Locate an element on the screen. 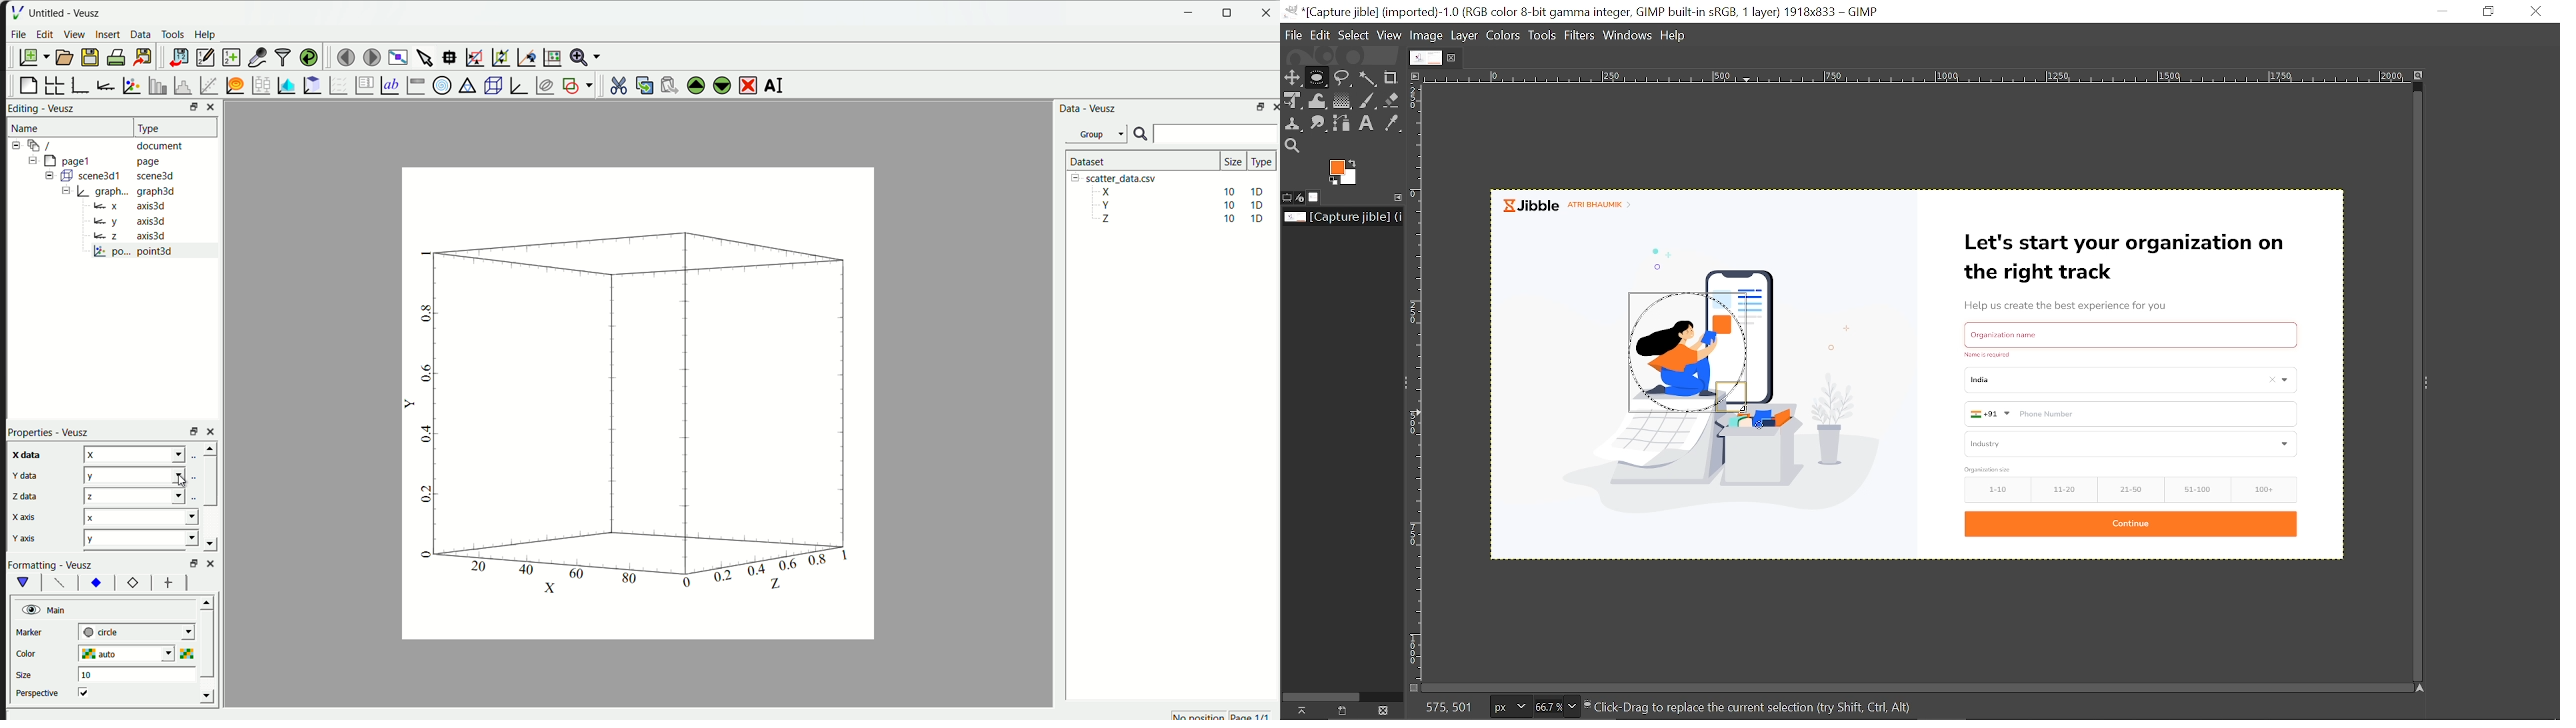 This screenshot has width=2576, height=728. move up the selected widget is located at coordinates (695, 85).